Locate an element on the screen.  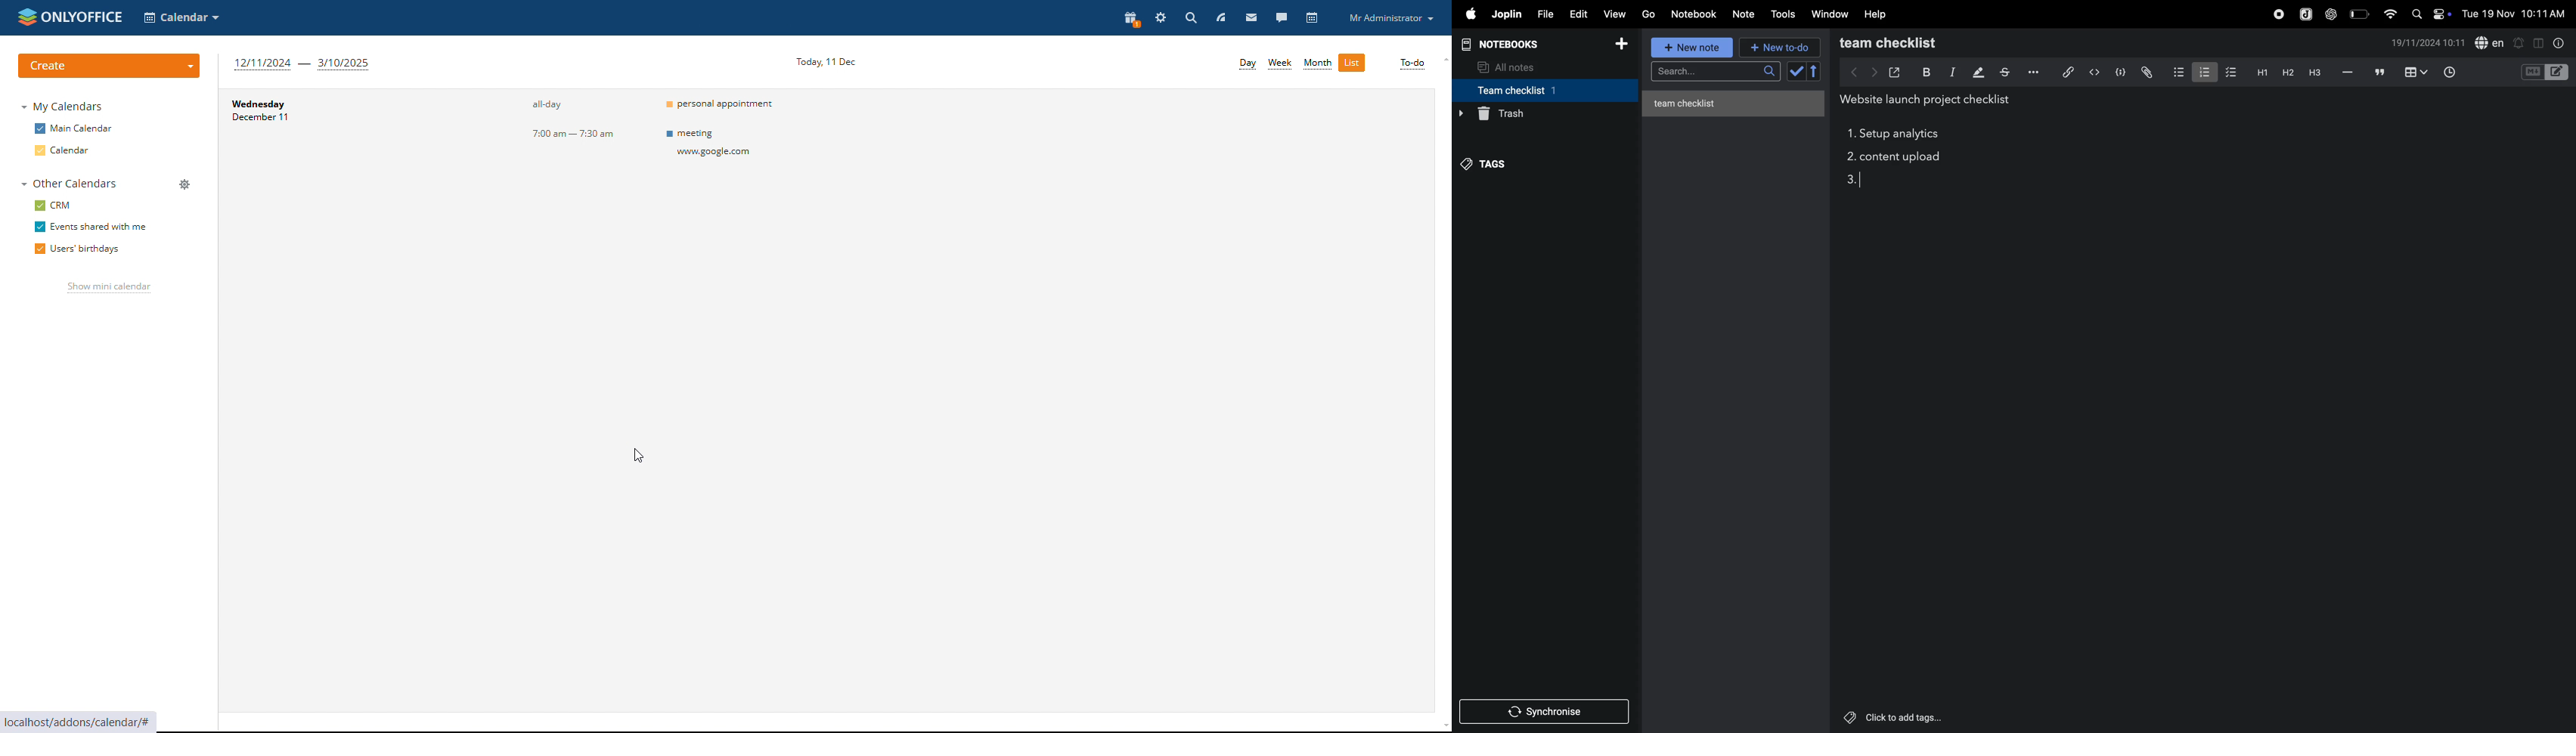
strike through is located at coordinates (2004, 72).